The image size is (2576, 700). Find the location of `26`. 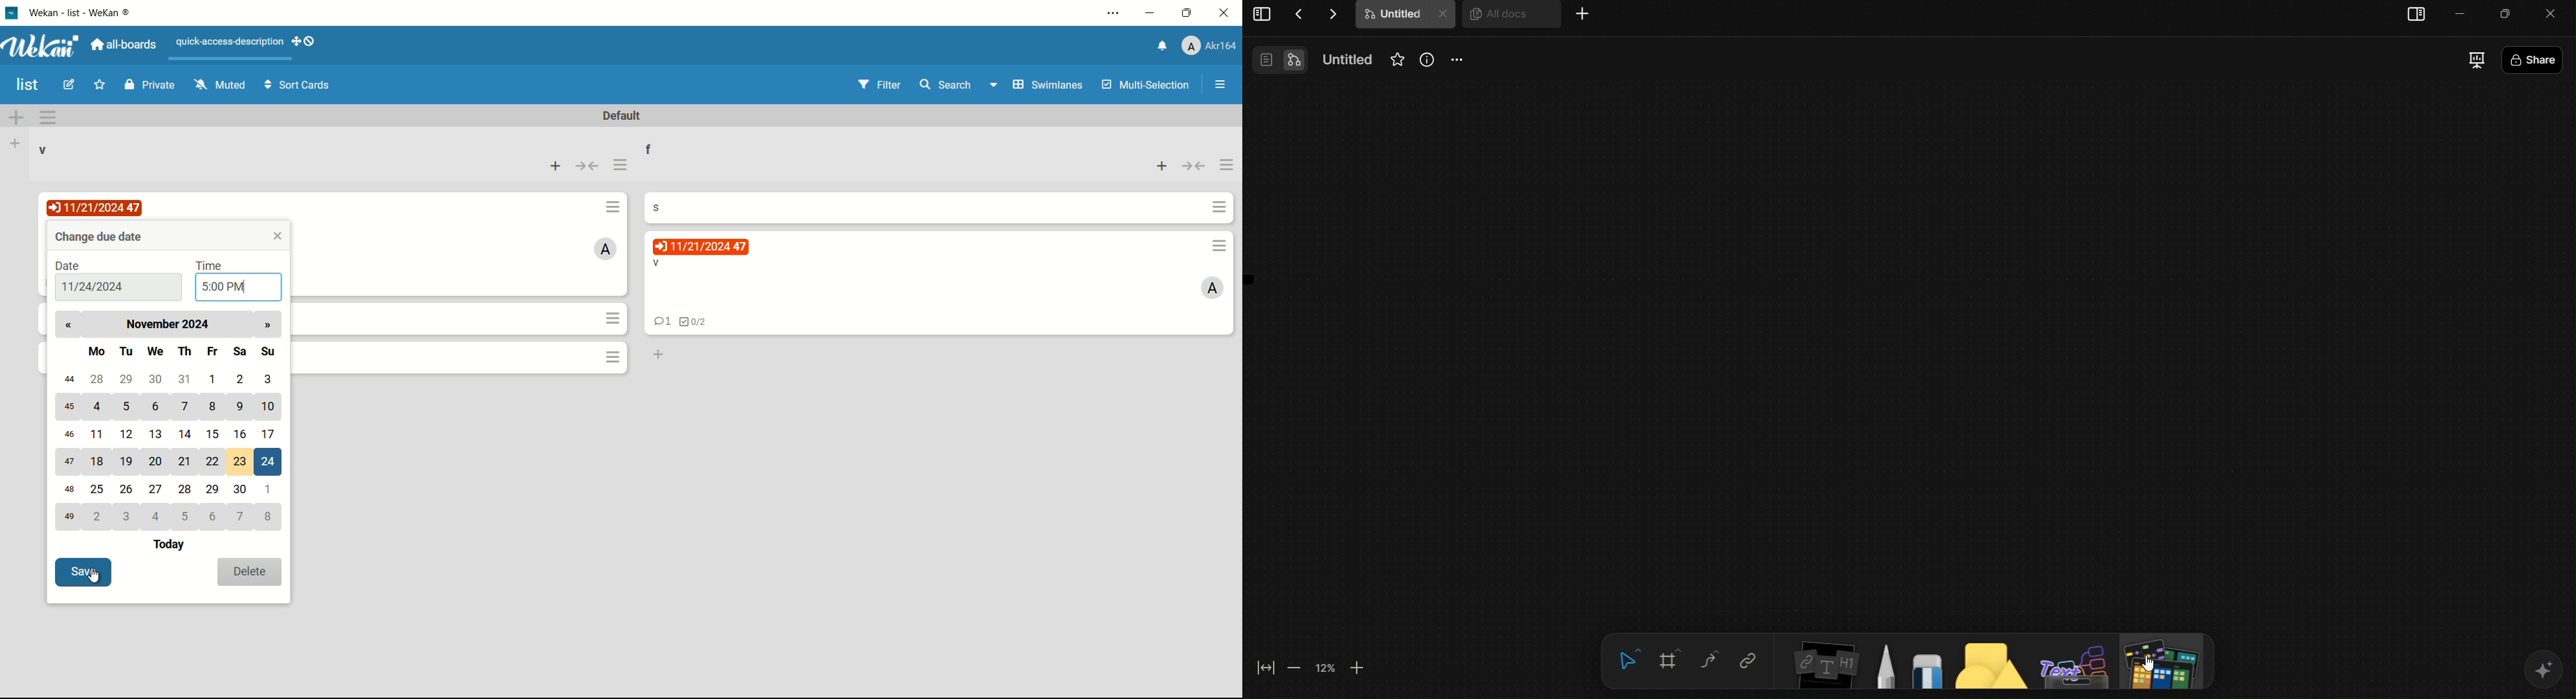

26 is located at coordinates (127, 489).